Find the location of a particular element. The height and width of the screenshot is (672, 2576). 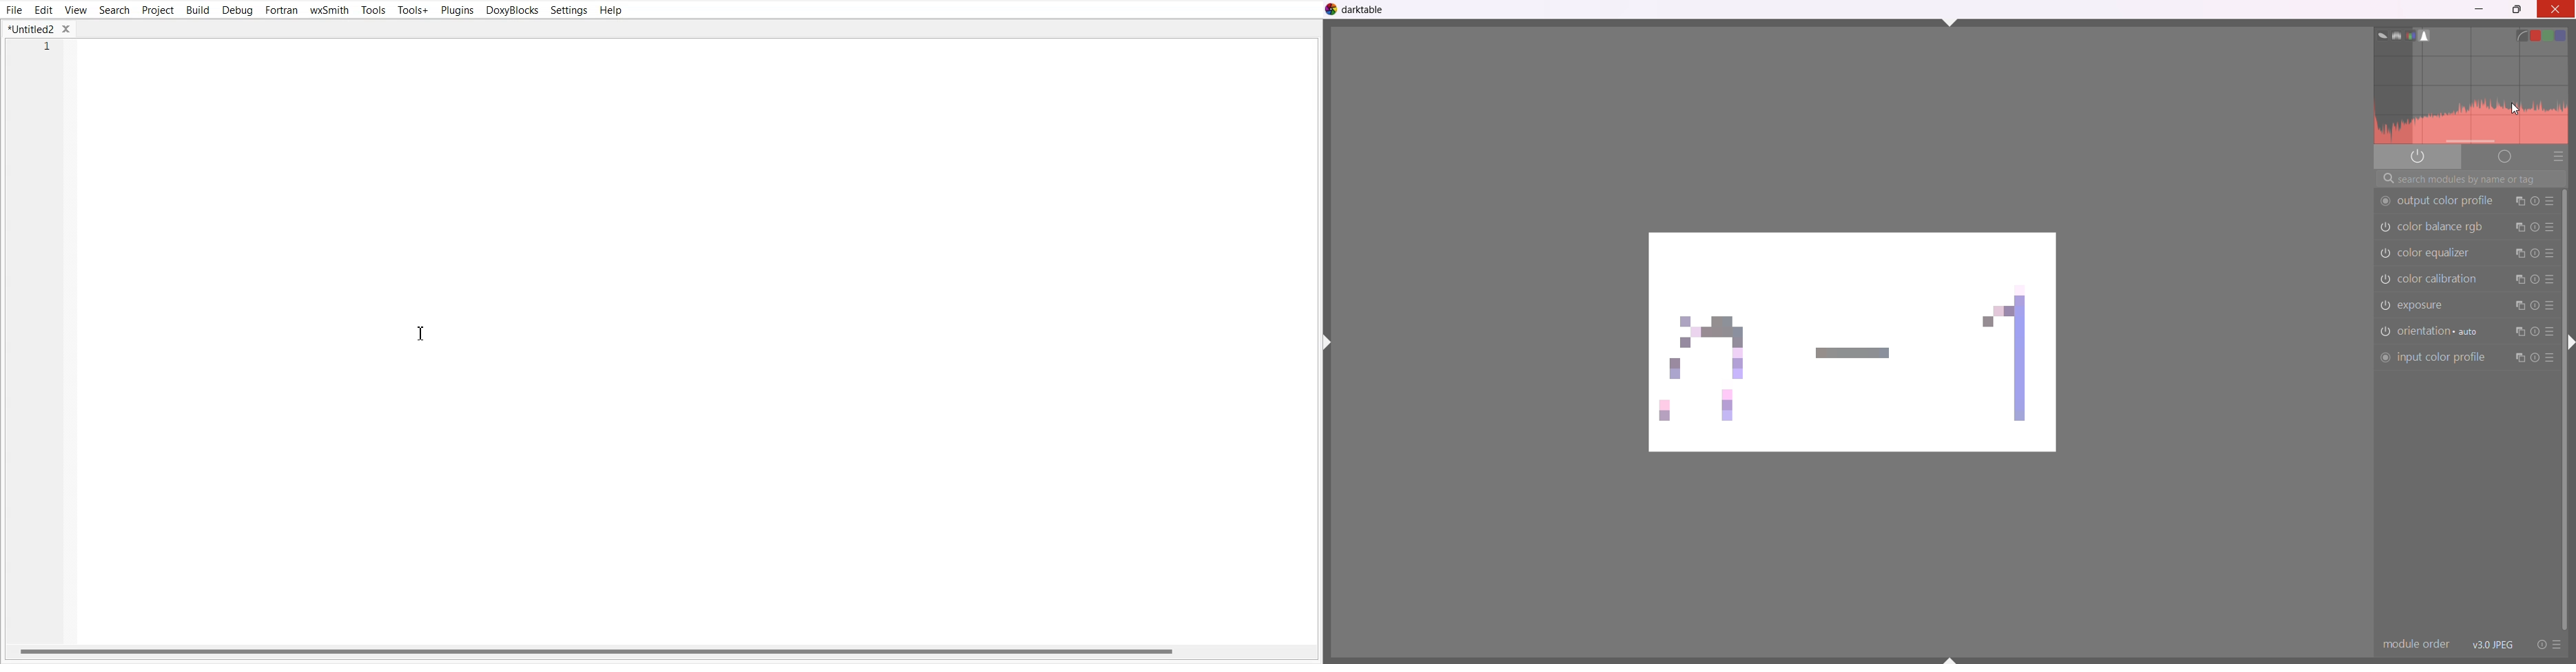

green is located at coordinates (2553, 35).